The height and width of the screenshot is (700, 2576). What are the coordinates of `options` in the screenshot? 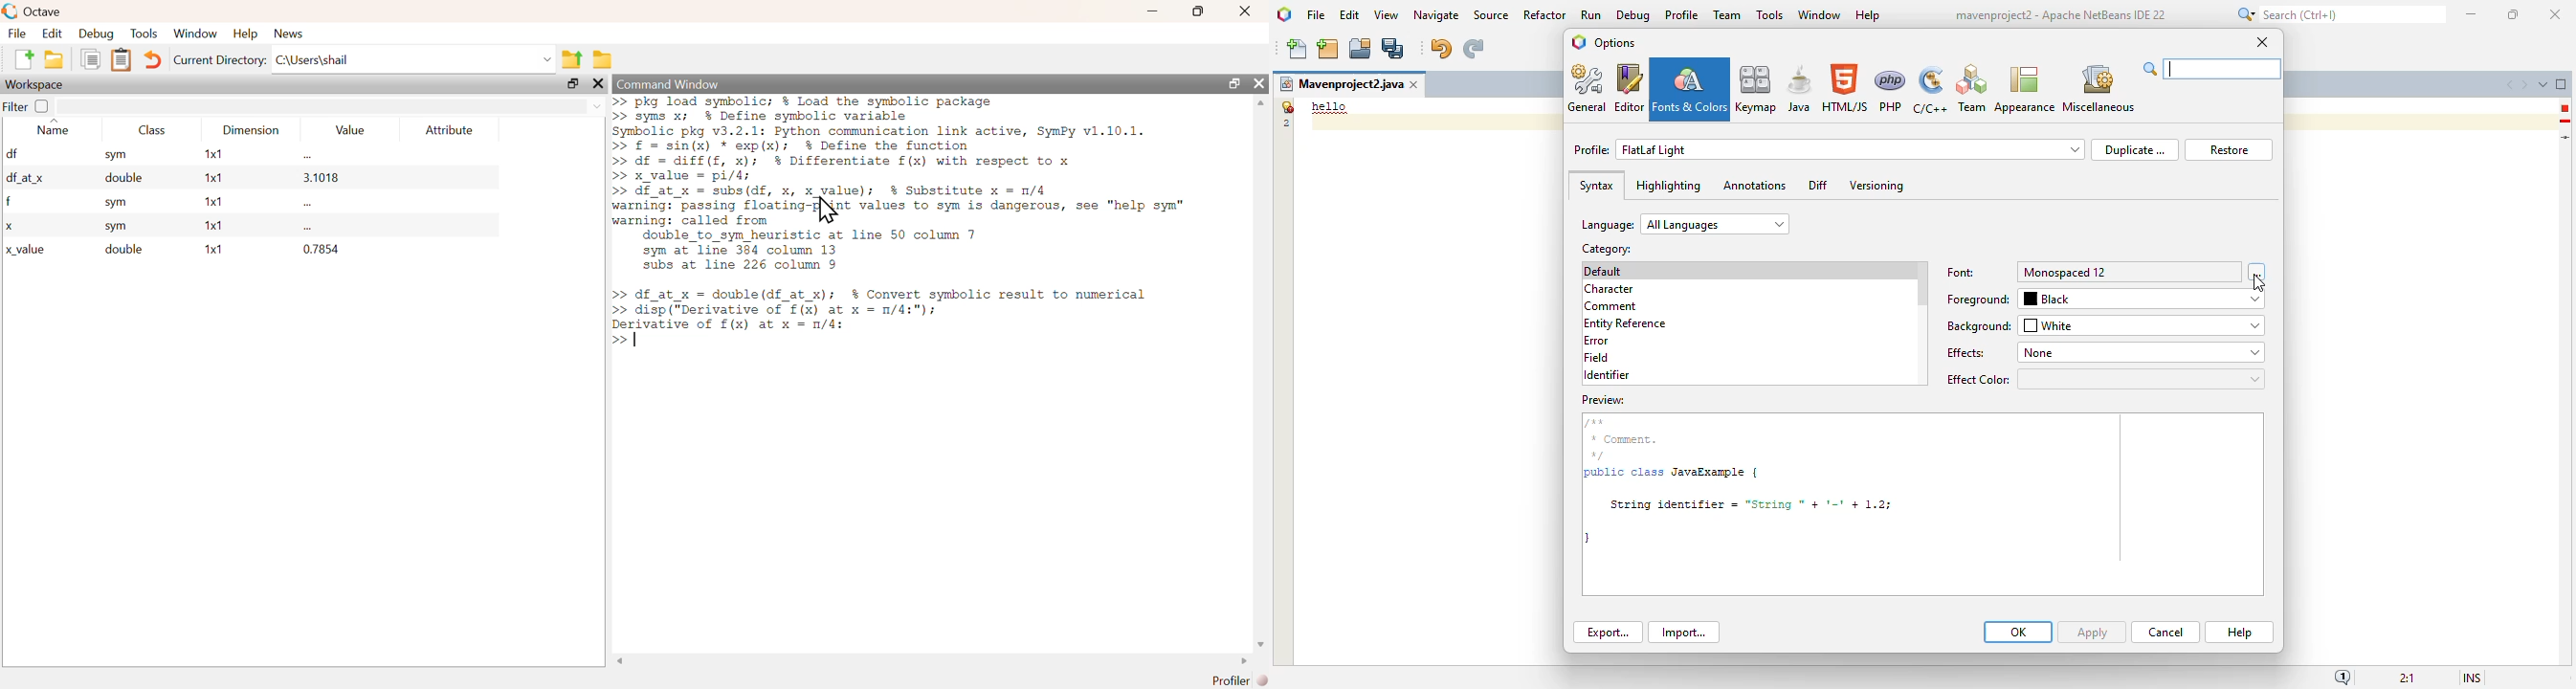 It's located at (1614, 42).